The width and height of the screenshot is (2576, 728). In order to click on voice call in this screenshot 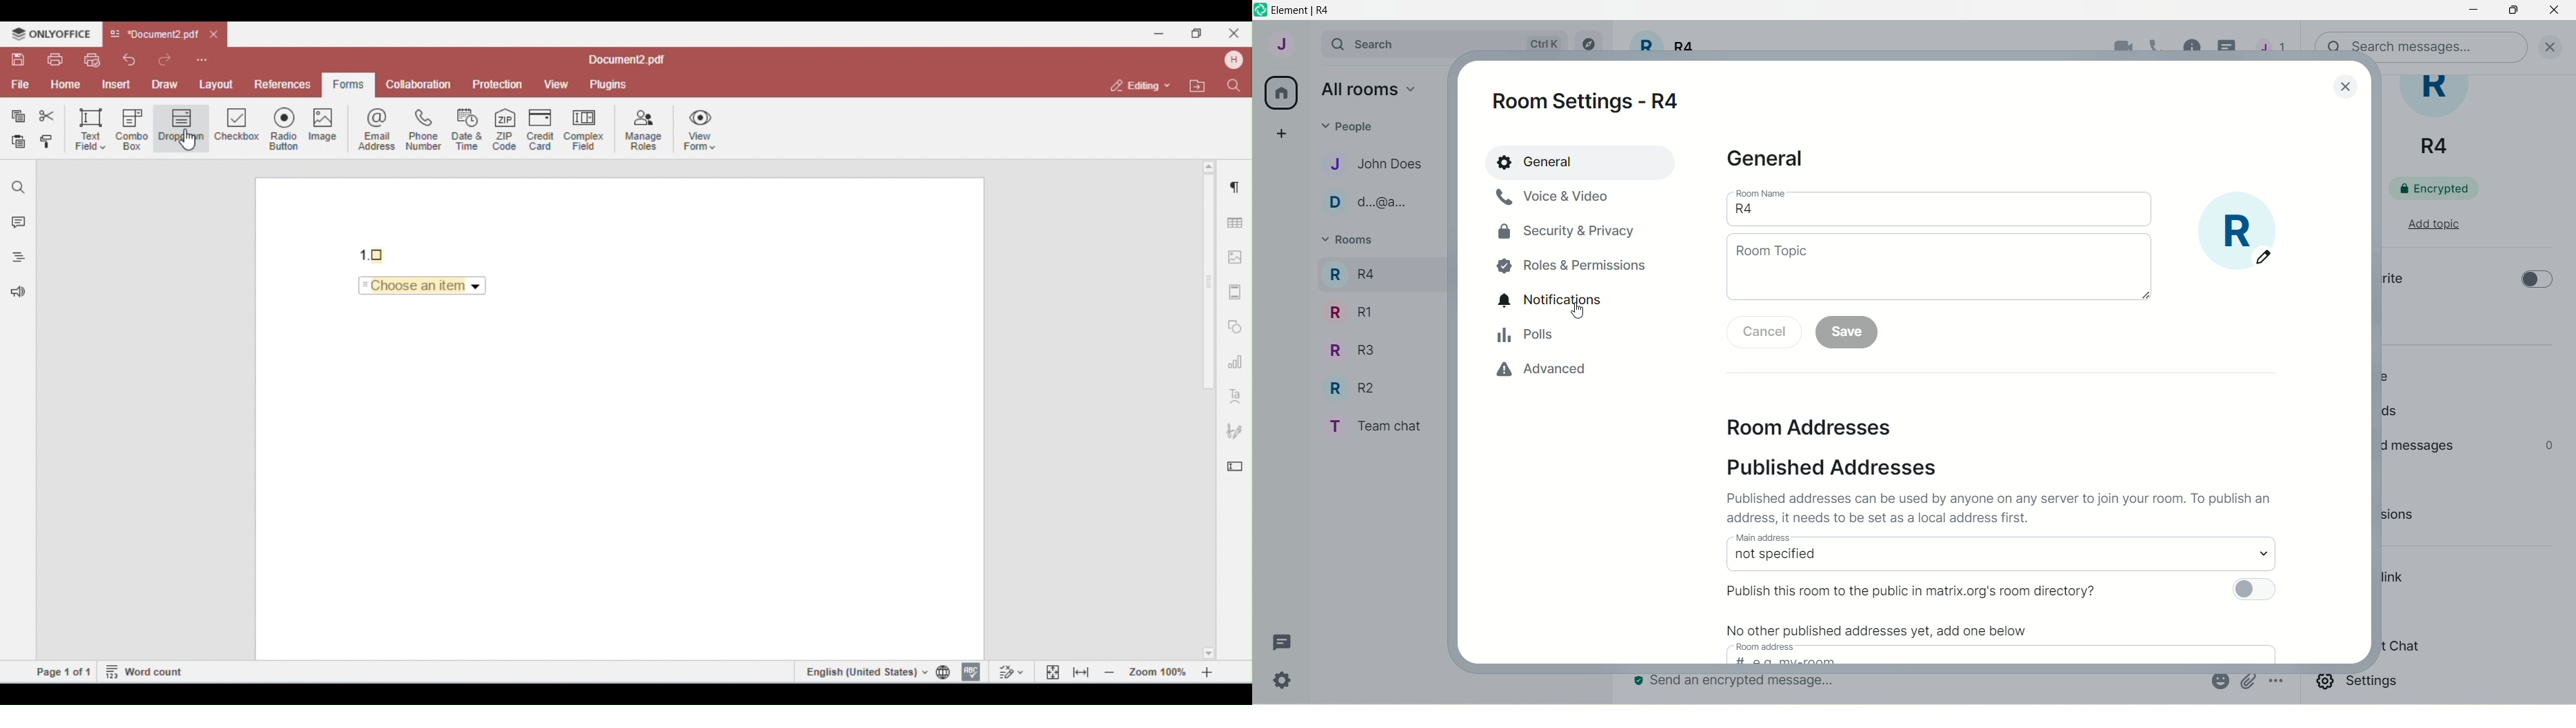, I will do `click(2156, 44)`.